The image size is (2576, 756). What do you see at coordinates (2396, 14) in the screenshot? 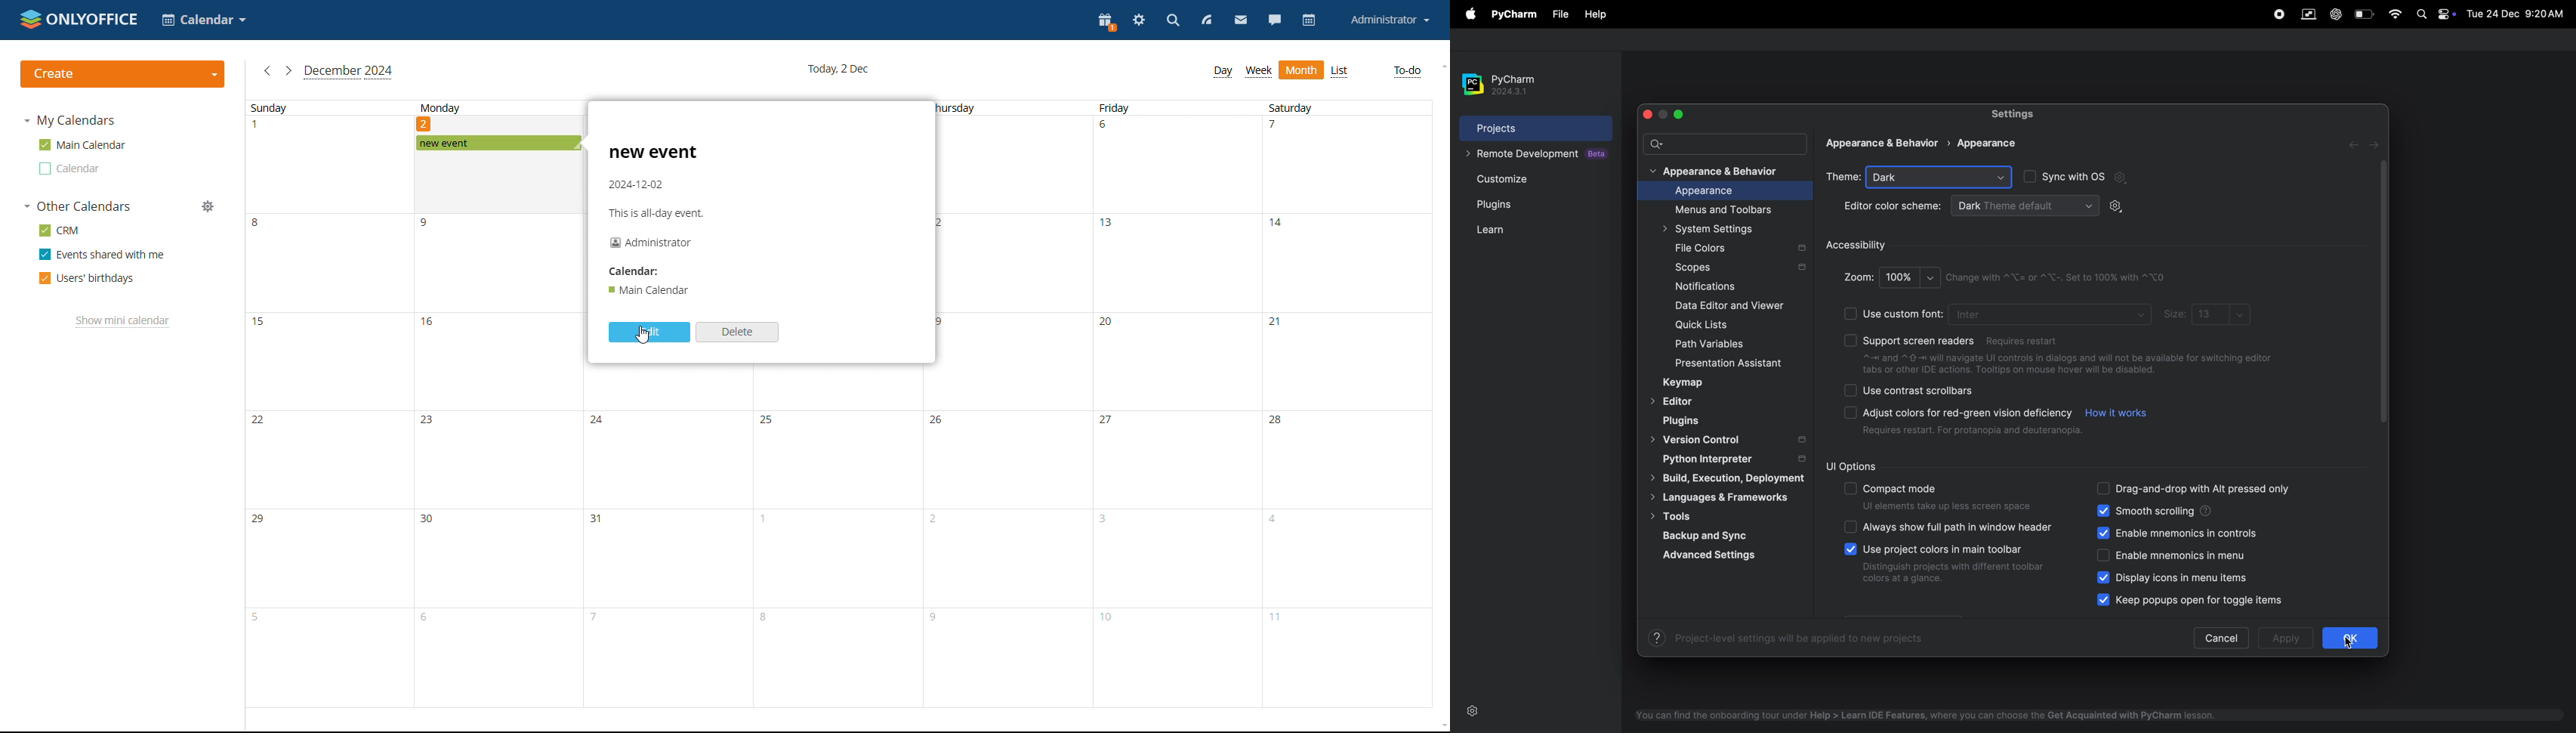
I see `wifi` at bounding box center [2396, 14].